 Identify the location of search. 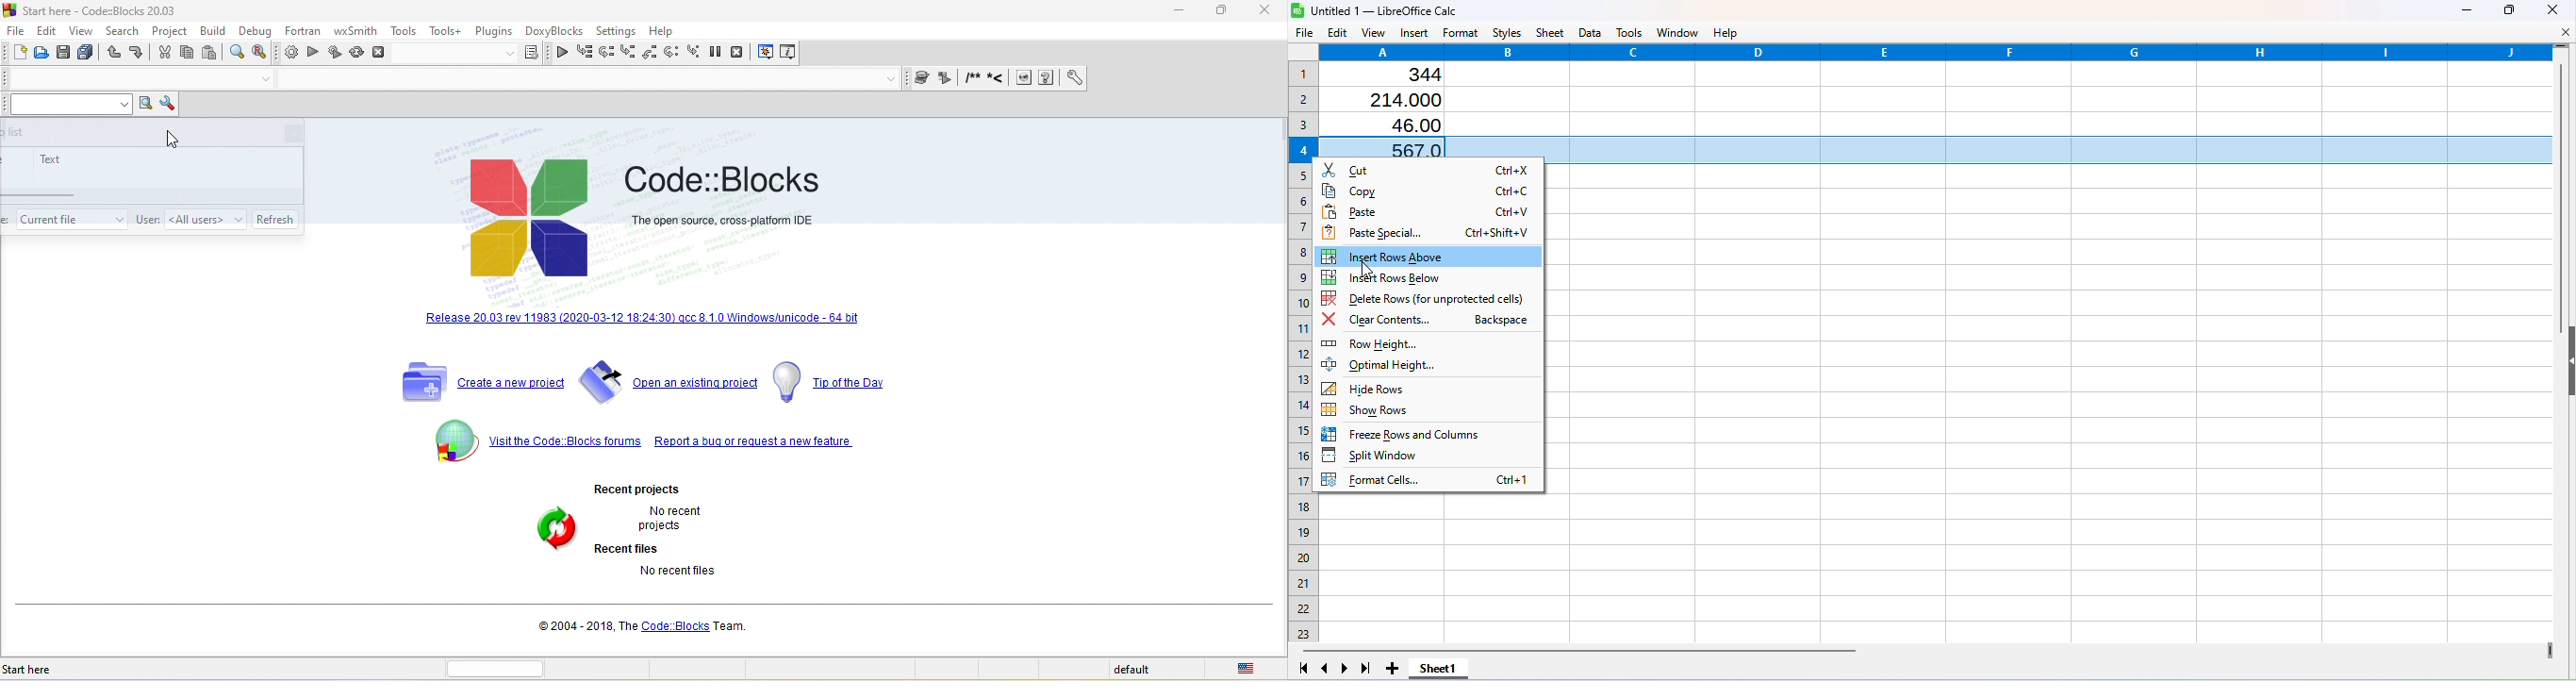
(123, 33).